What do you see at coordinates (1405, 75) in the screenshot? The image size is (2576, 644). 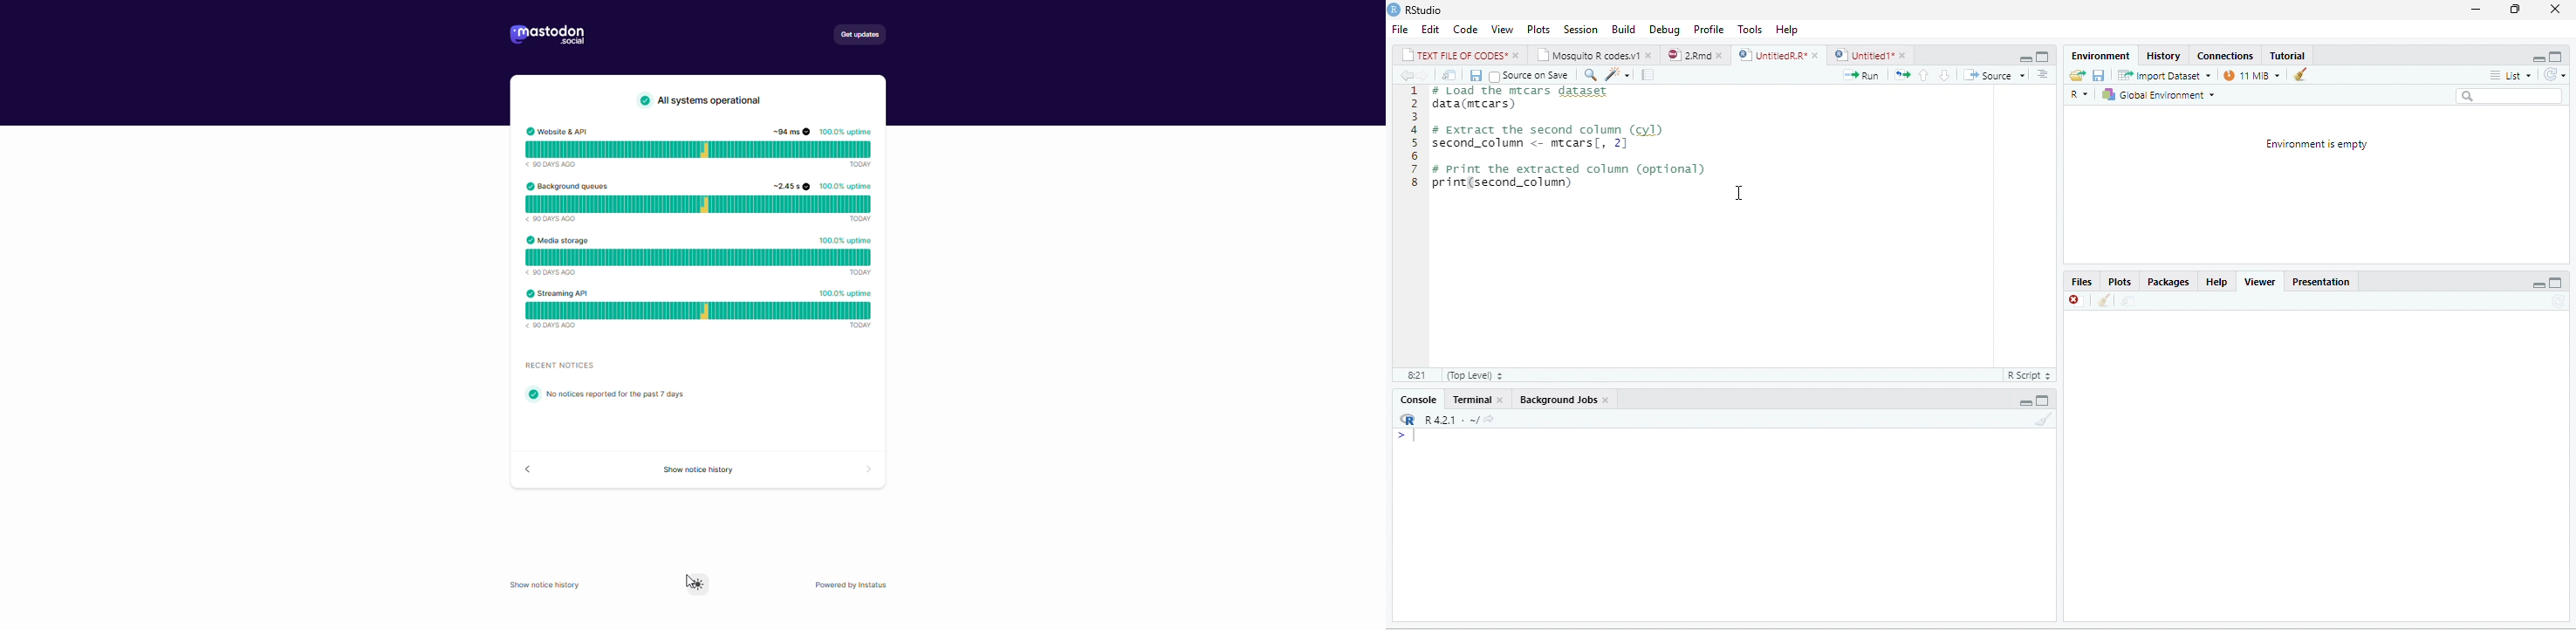 I see `previous ` at bounding box center [1405, 75].